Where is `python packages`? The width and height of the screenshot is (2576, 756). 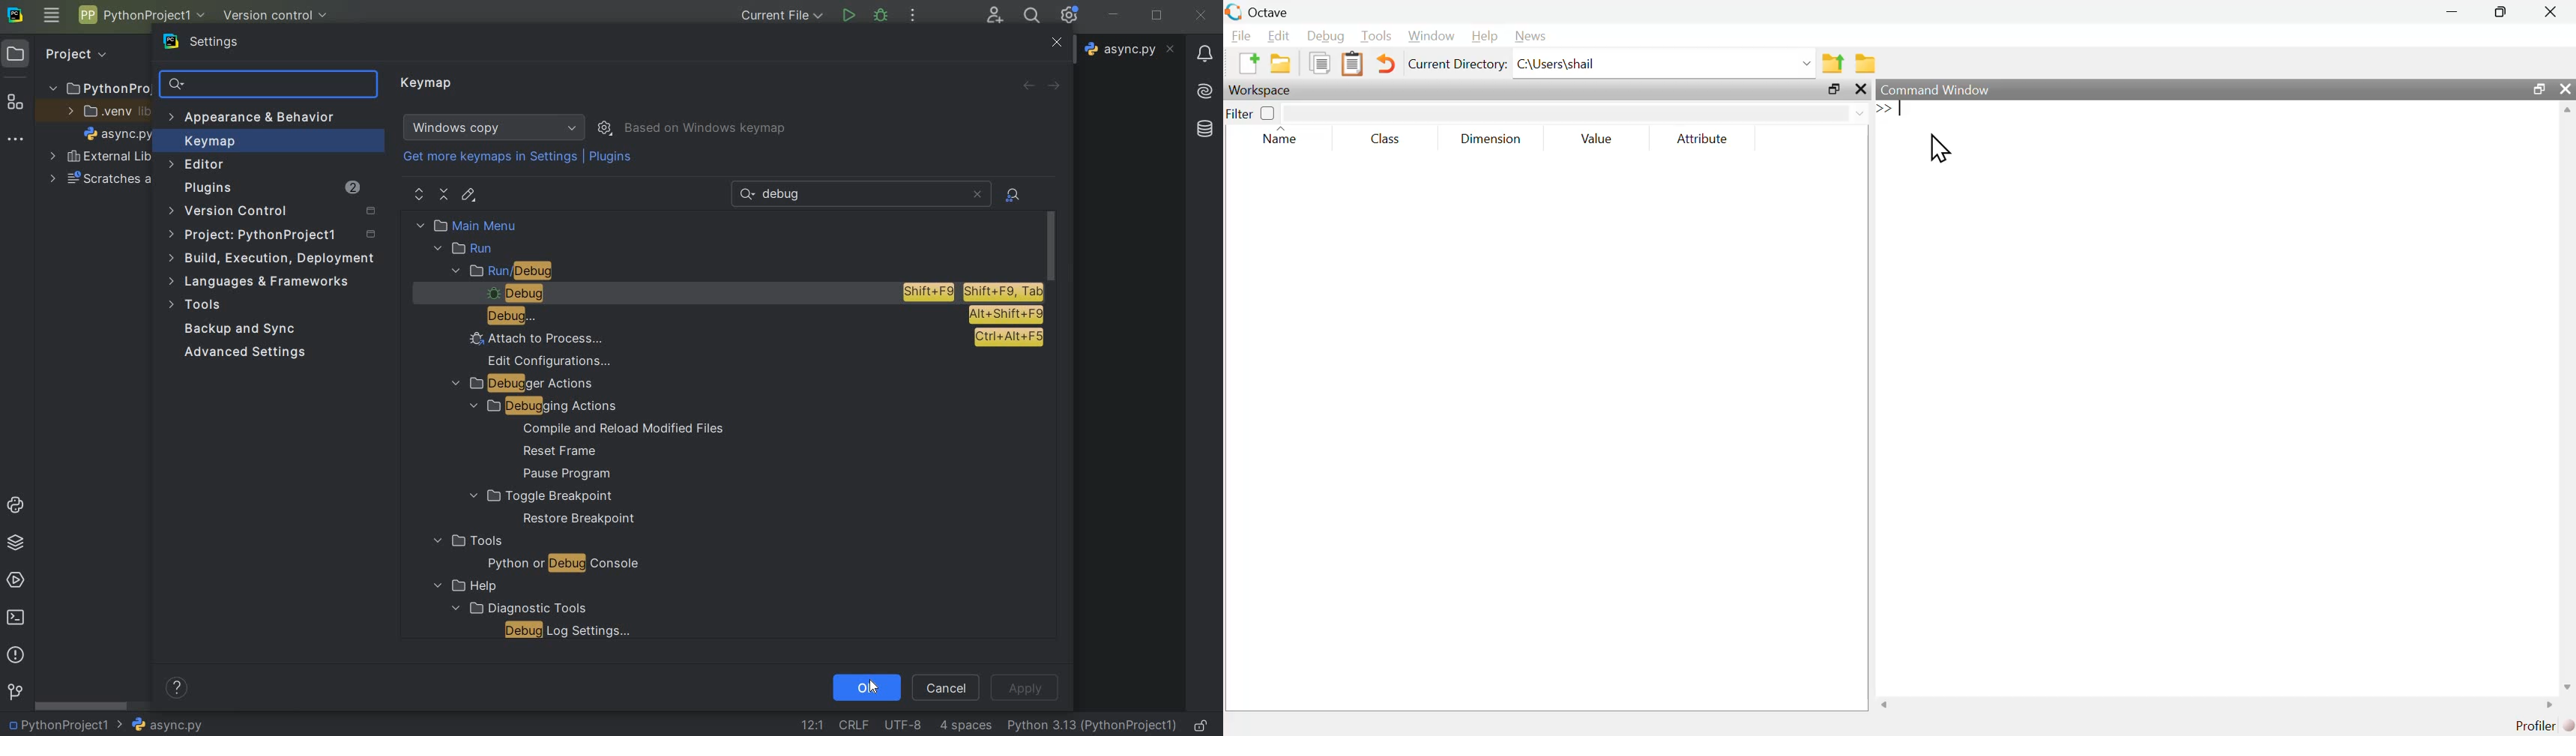
python packages is located at coordinates (18, 543).